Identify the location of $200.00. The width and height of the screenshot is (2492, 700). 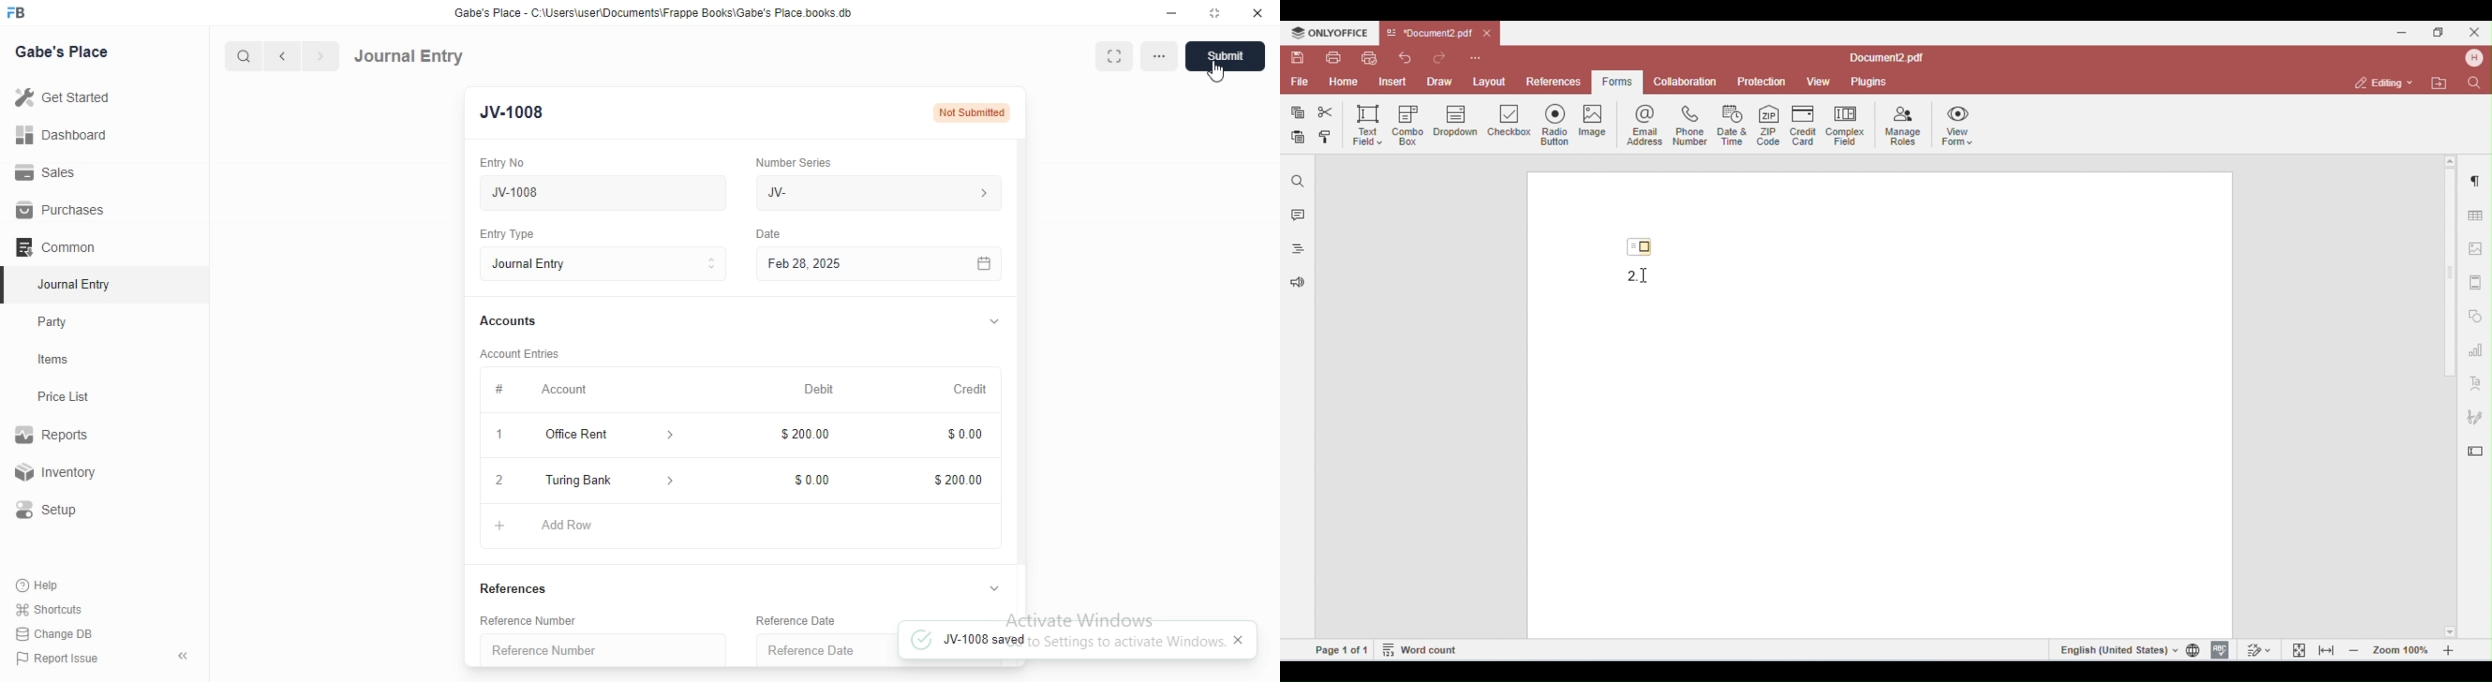
(806, 433).